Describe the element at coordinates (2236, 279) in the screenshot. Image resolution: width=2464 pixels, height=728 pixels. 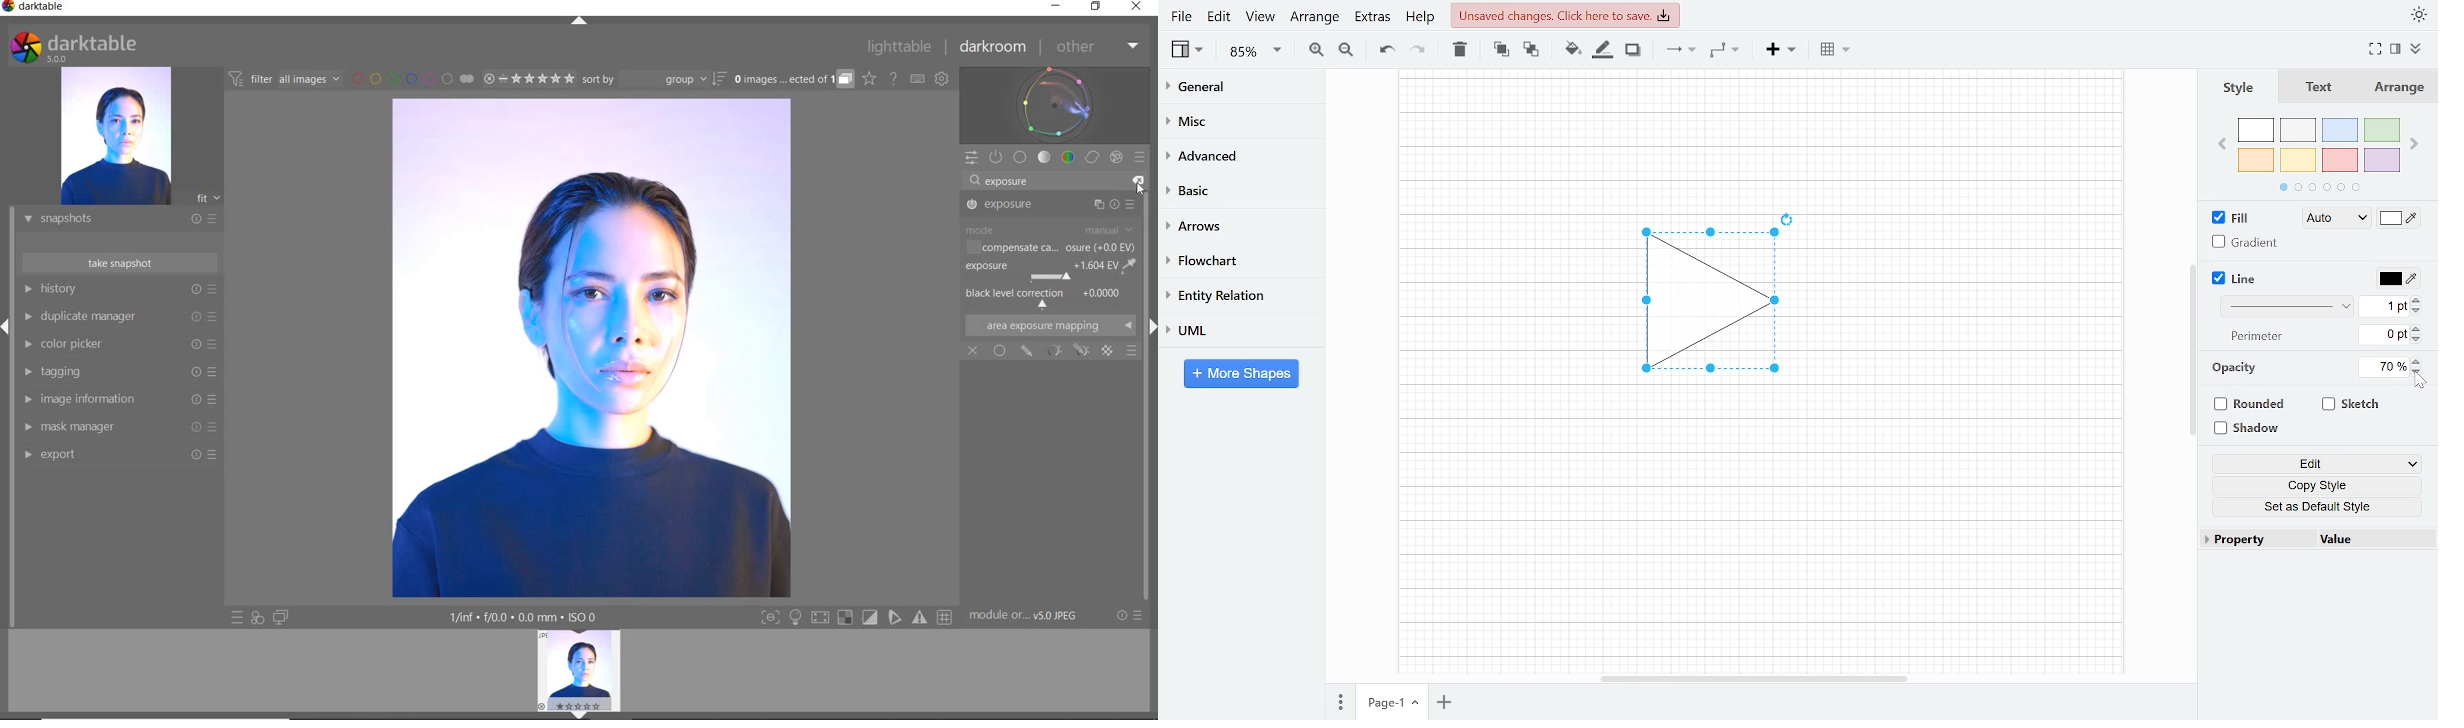
I see `Line` at that location.